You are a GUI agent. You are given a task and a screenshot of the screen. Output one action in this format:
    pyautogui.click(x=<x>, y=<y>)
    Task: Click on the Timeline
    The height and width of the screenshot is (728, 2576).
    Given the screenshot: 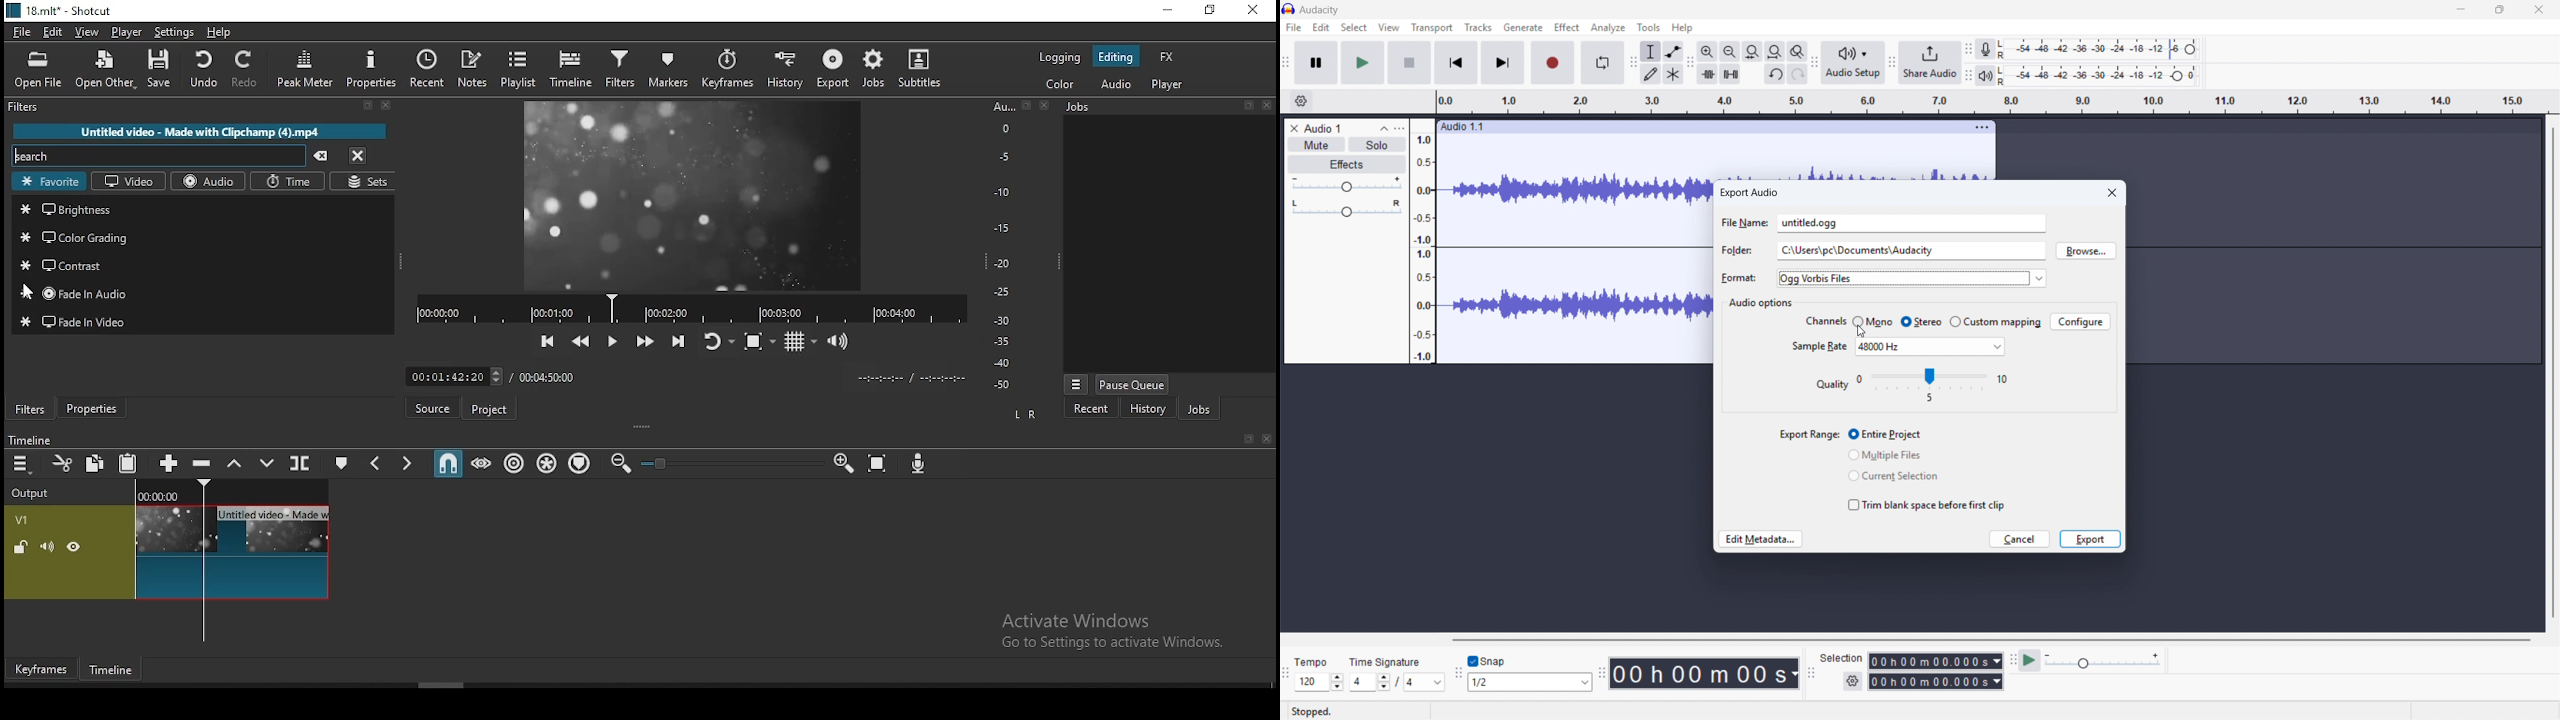 What is the action you would take?
    pyautogui.click(x=233, y=490)
    